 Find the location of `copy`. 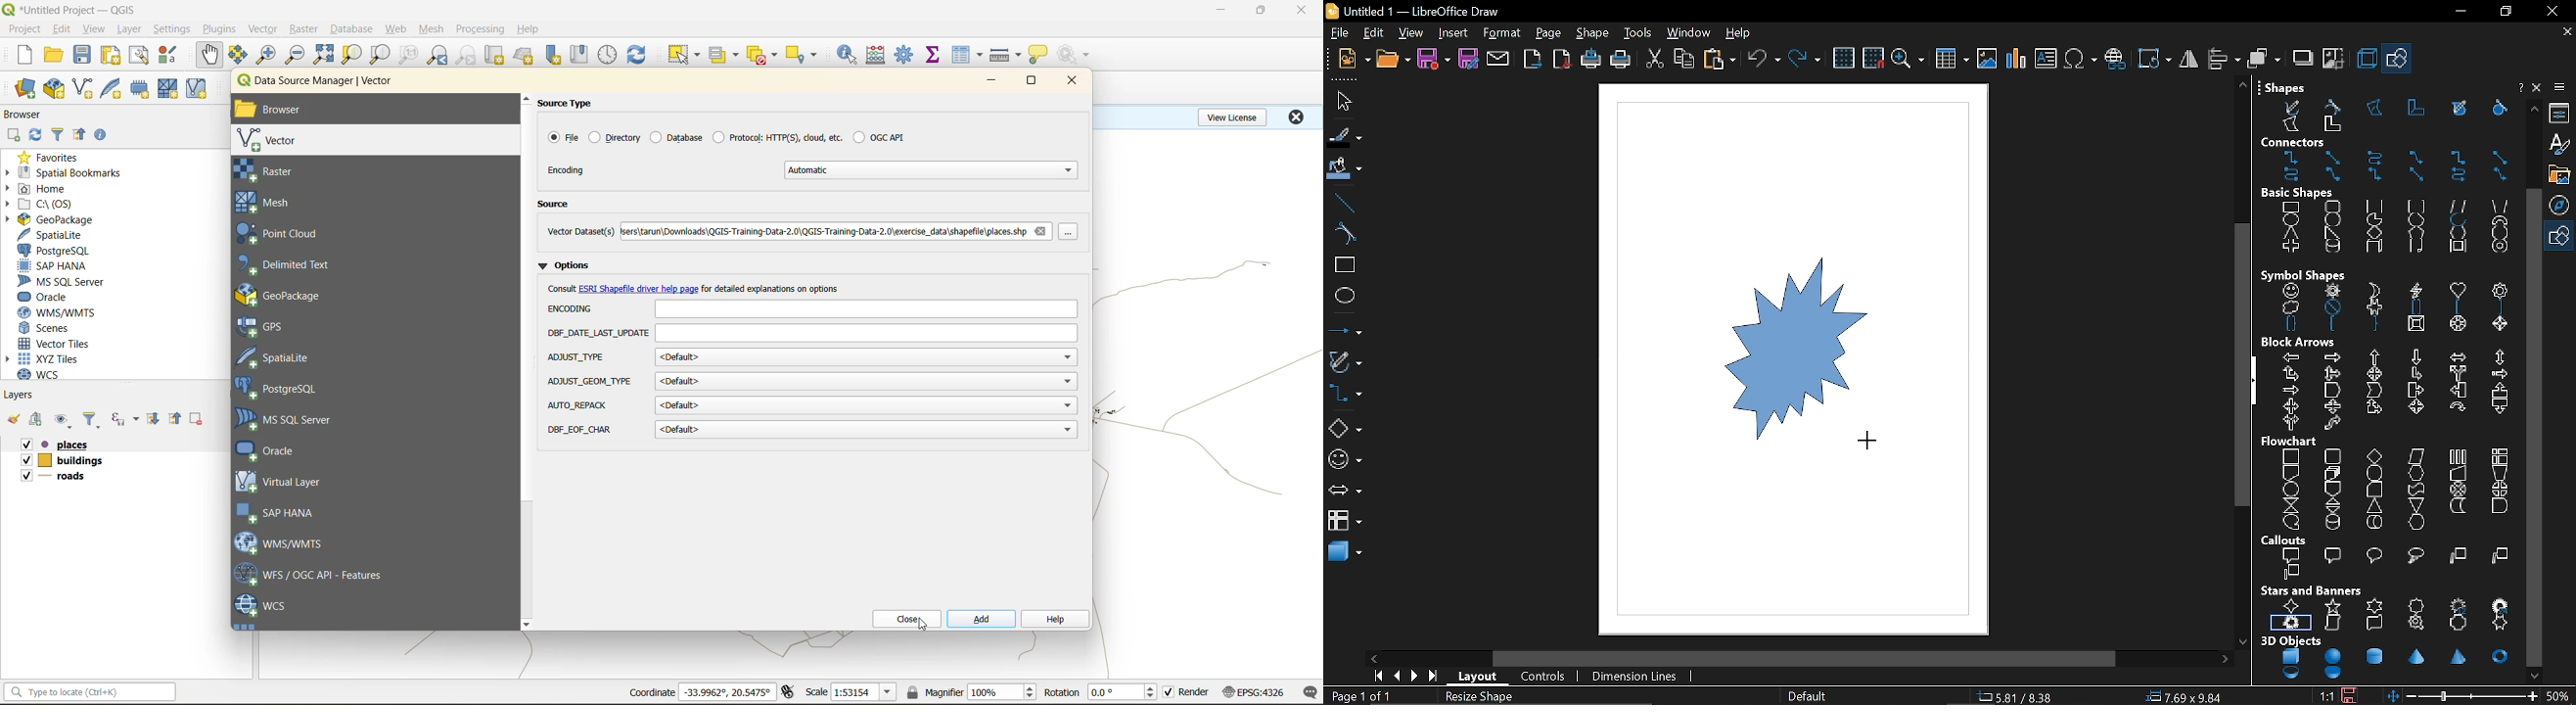

copy is located at coordinates (1683, 59).